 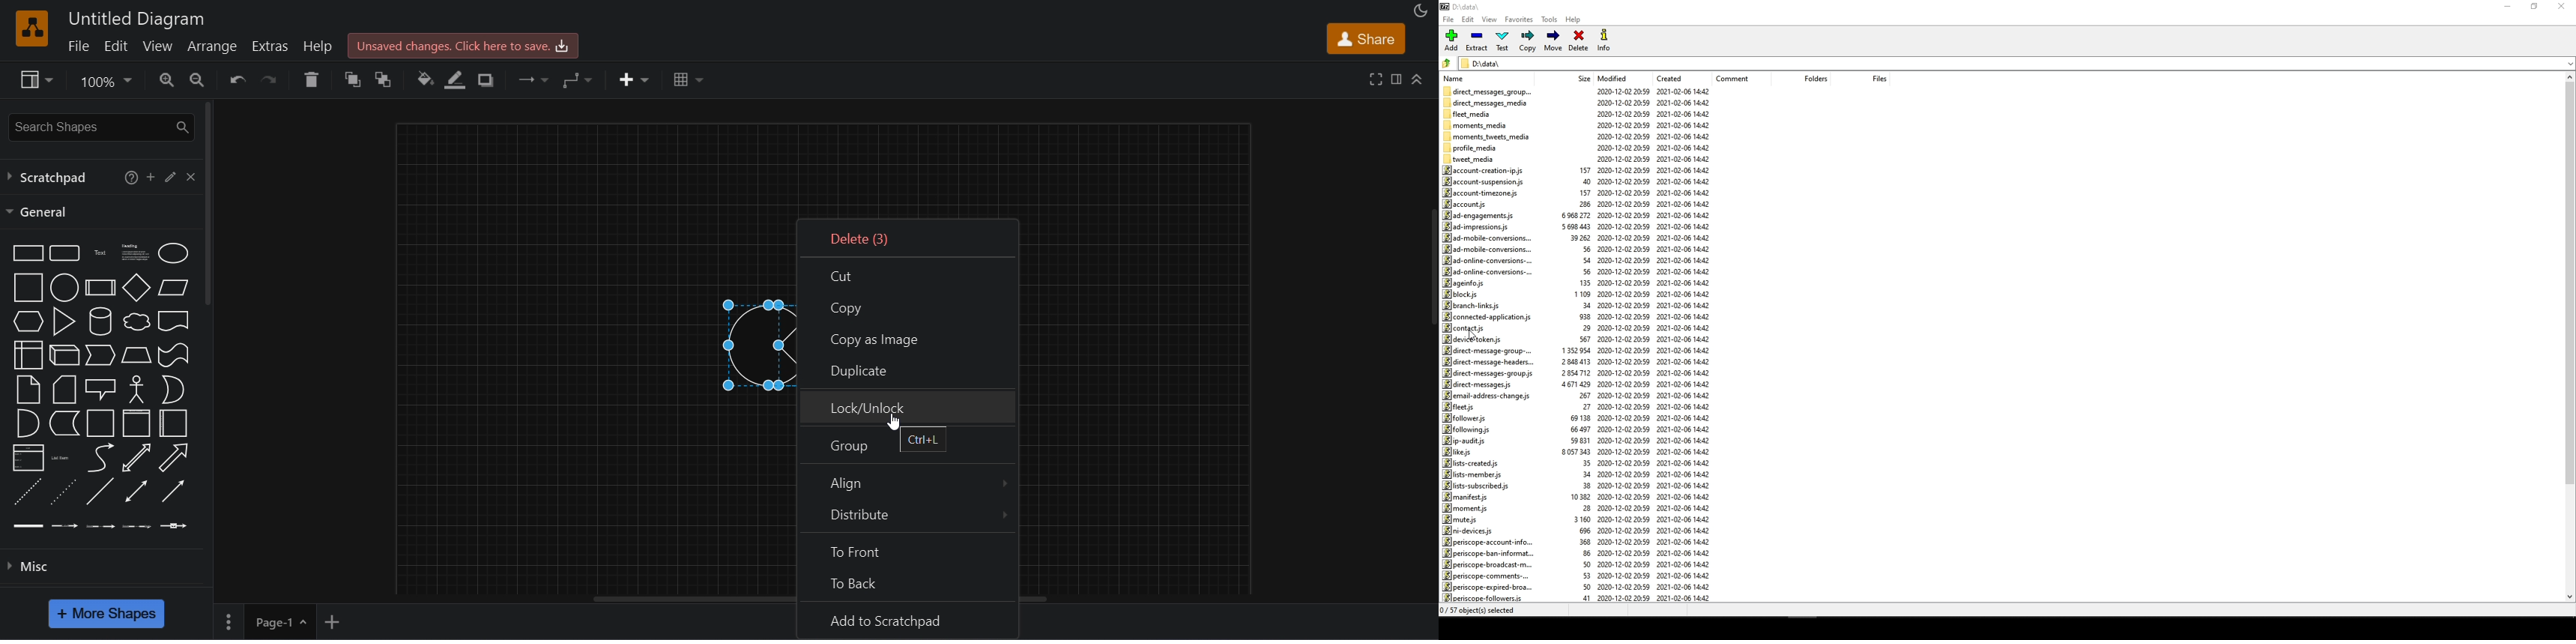 I want to click on redo, so click(x=273, y=79).